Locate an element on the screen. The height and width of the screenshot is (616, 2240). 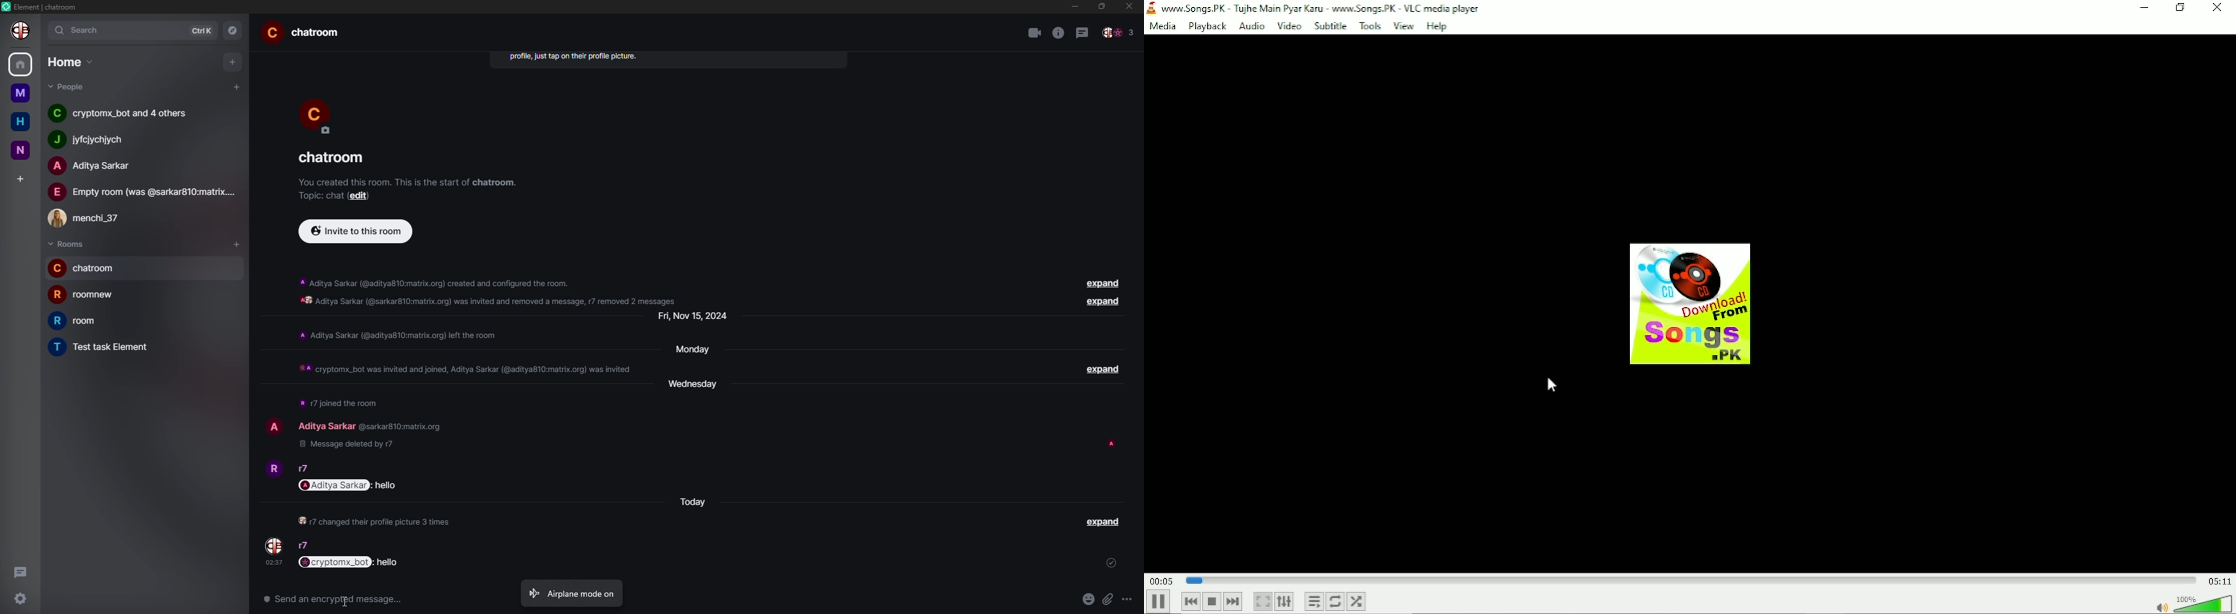
info is located at coordinates (397, 334).